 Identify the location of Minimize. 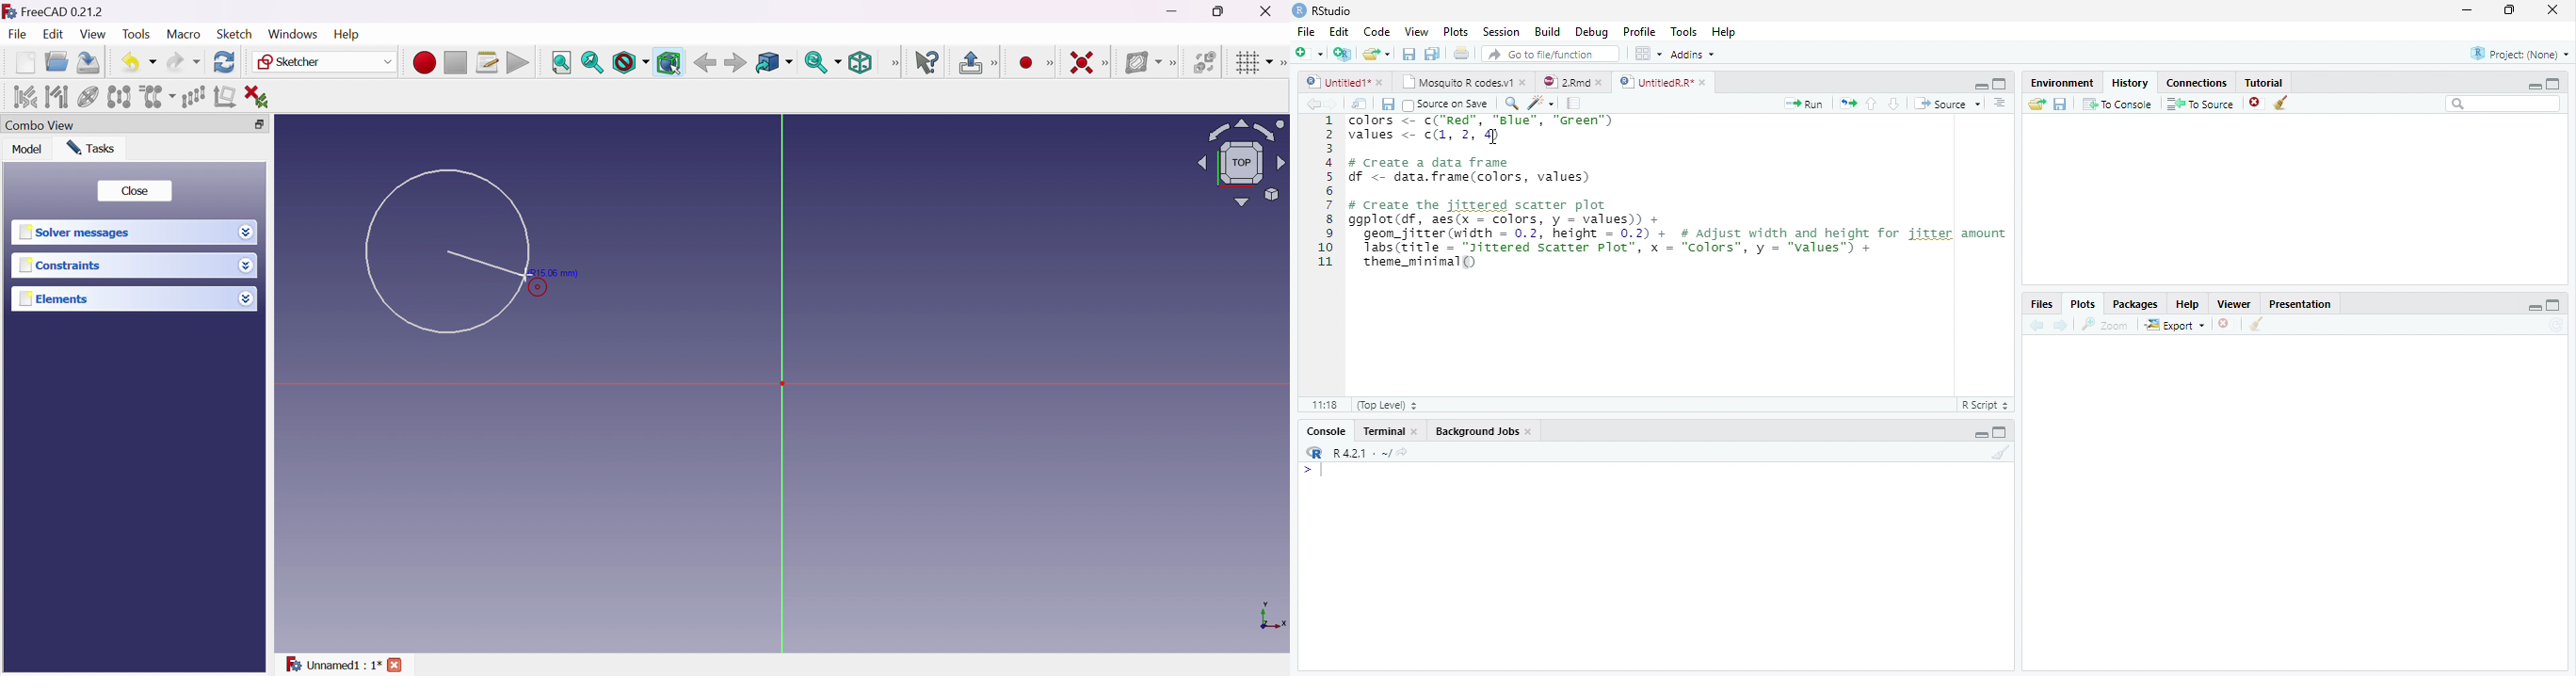
(1980, 86).